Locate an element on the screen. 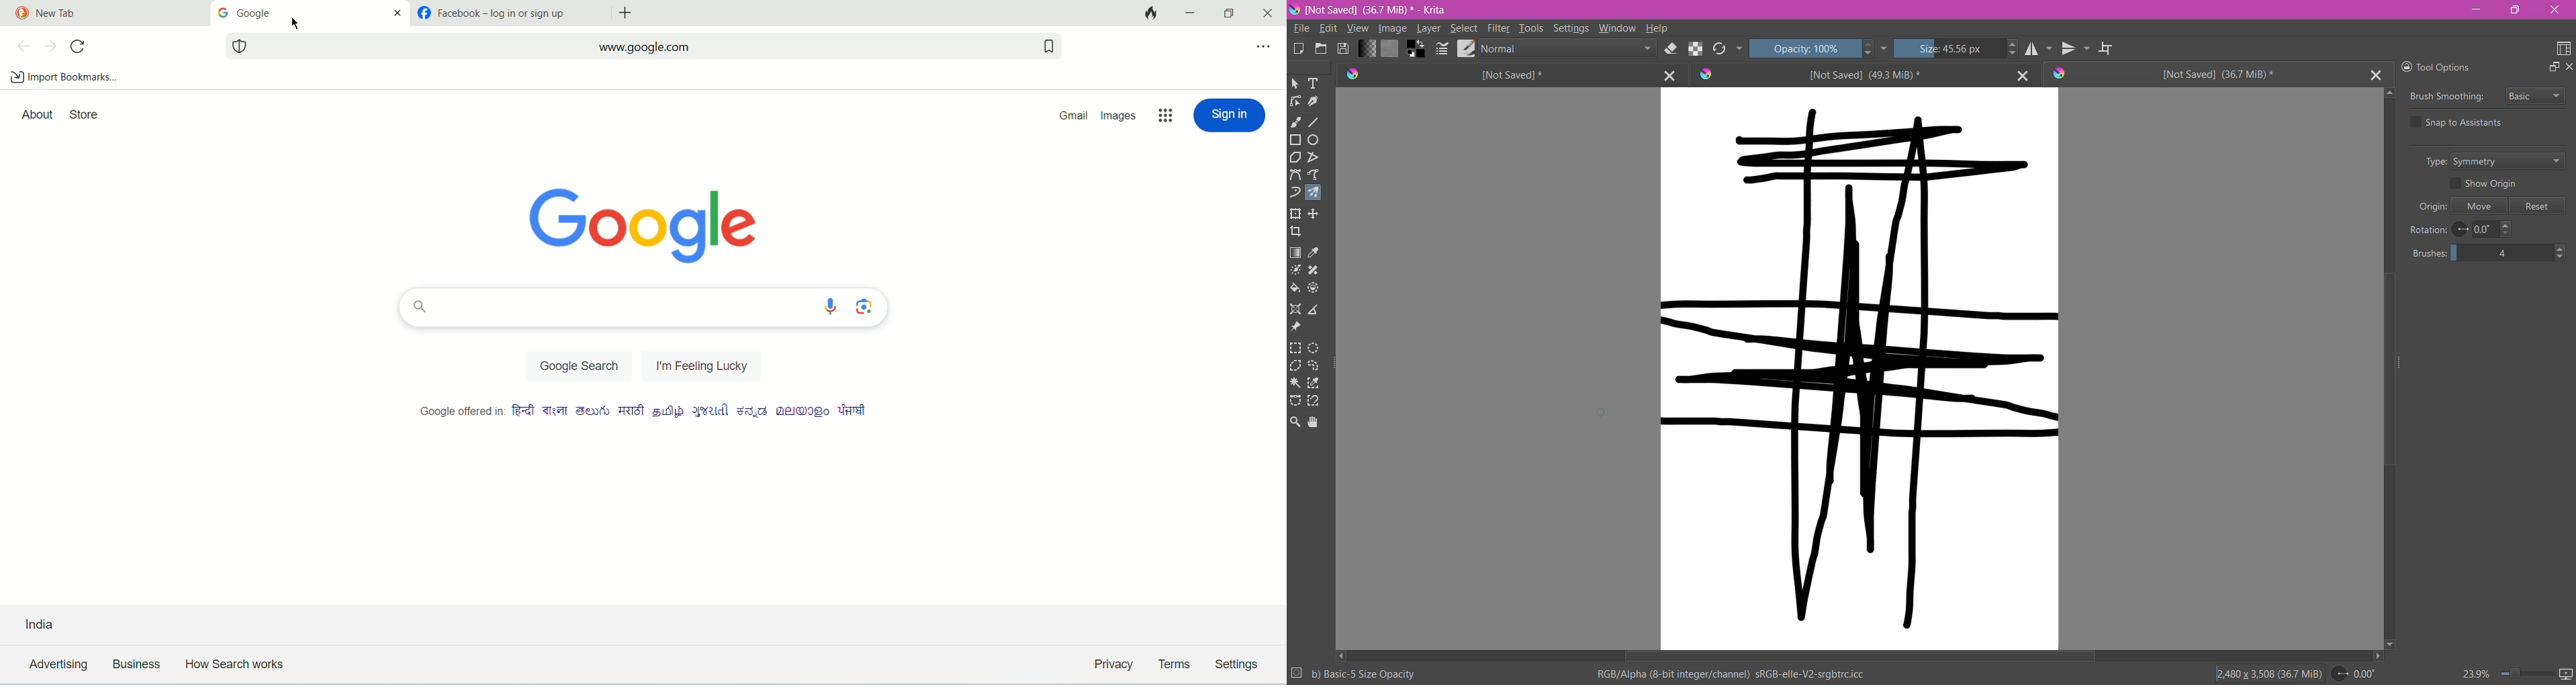 The width and height of the screenshot is (2576, 700). Unsaved Document Tab1 is located at coordinates (1488, 75).